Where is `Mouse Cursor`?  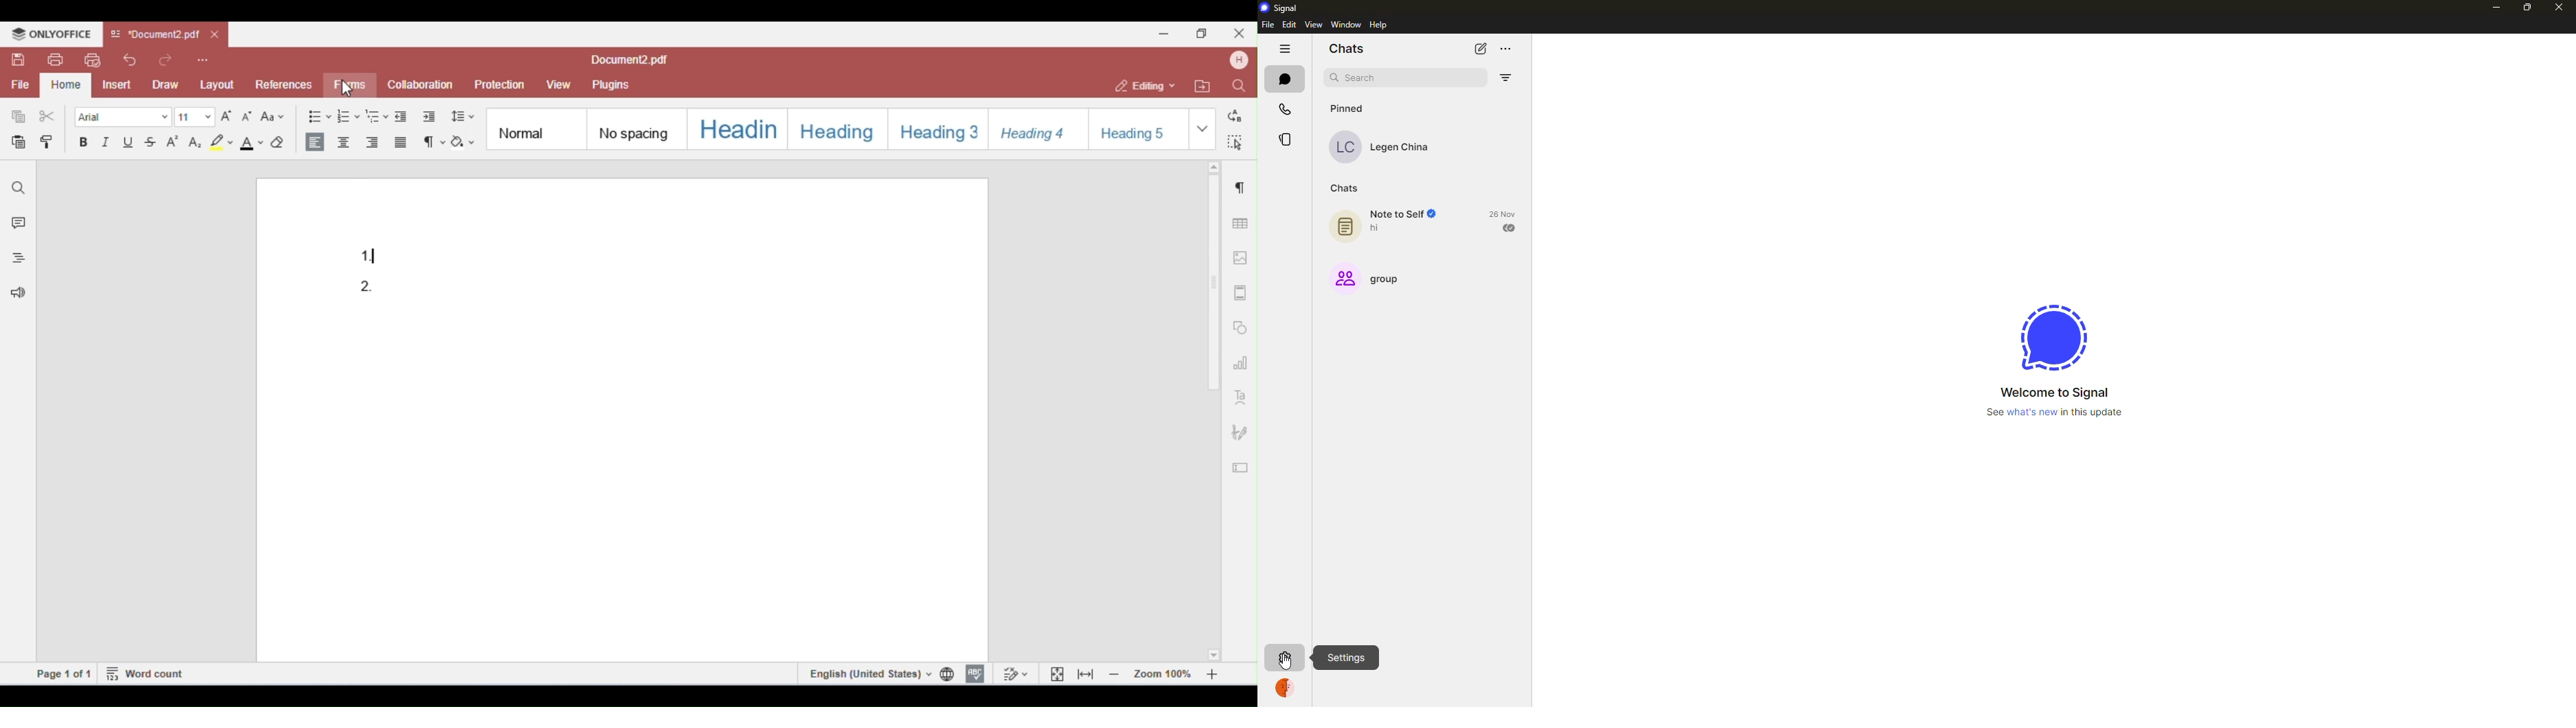 Mouse Cursor is located at coordinates (1285, 663).